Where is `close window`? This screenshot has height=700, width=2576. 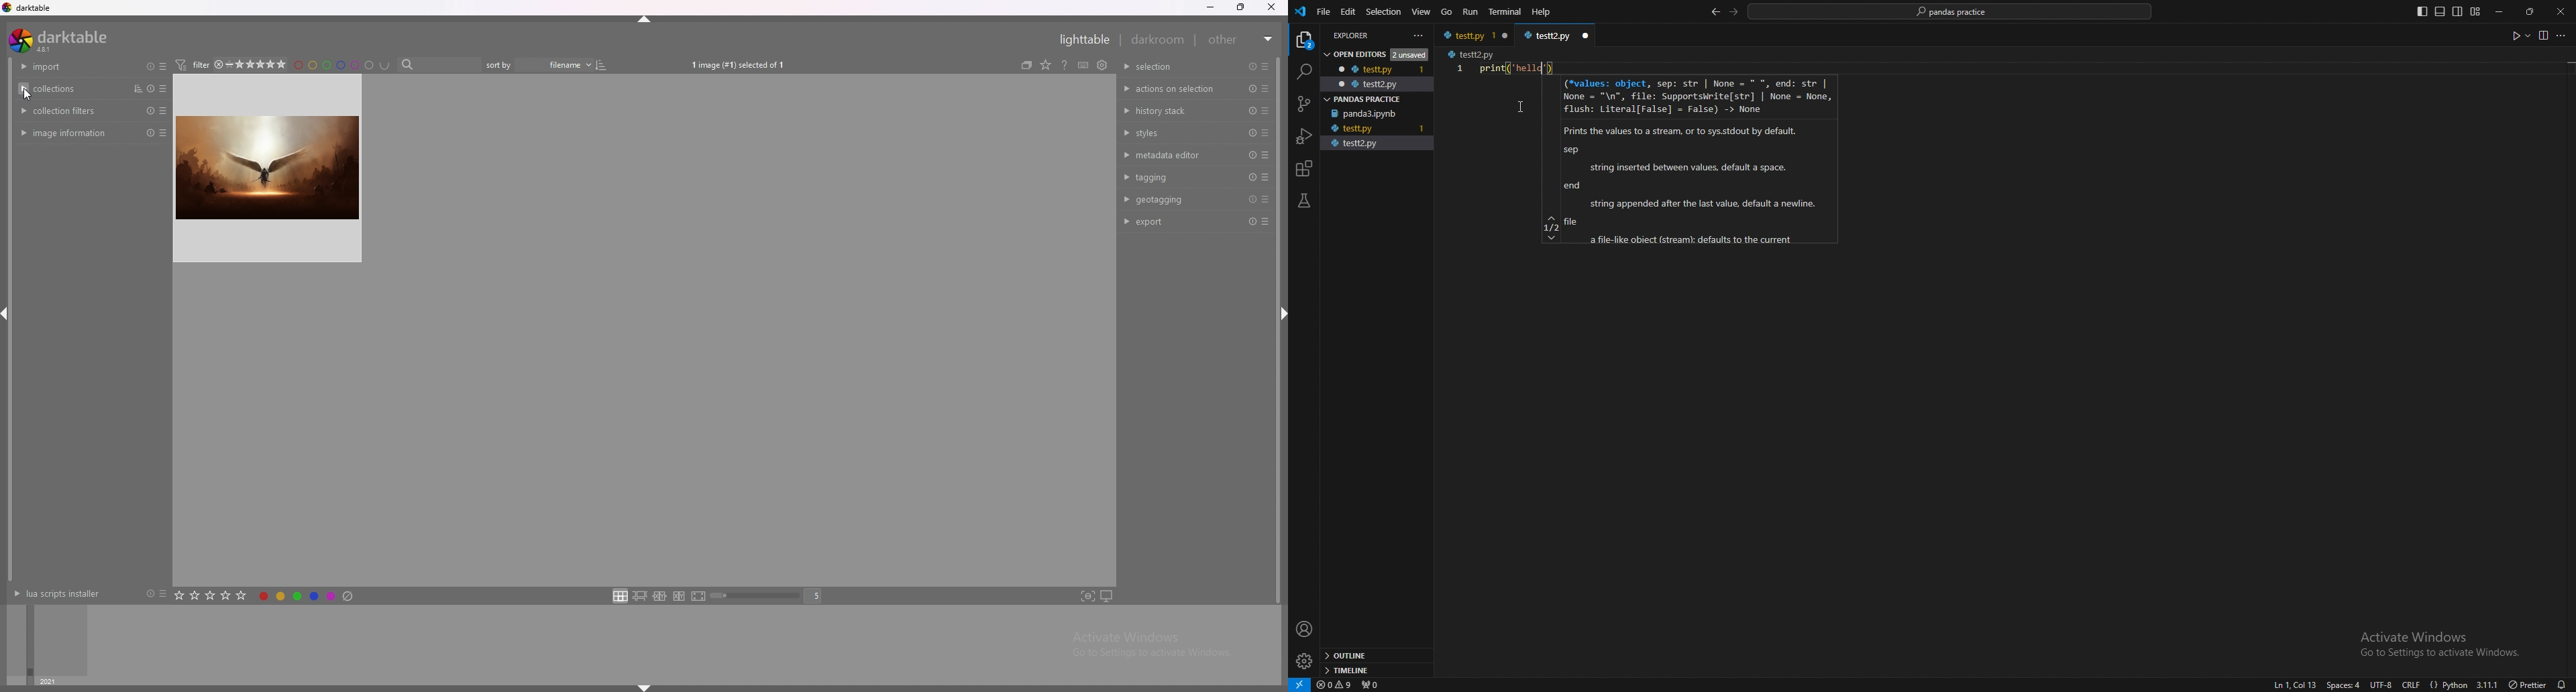 close window is located at coordinates (1586, 35).